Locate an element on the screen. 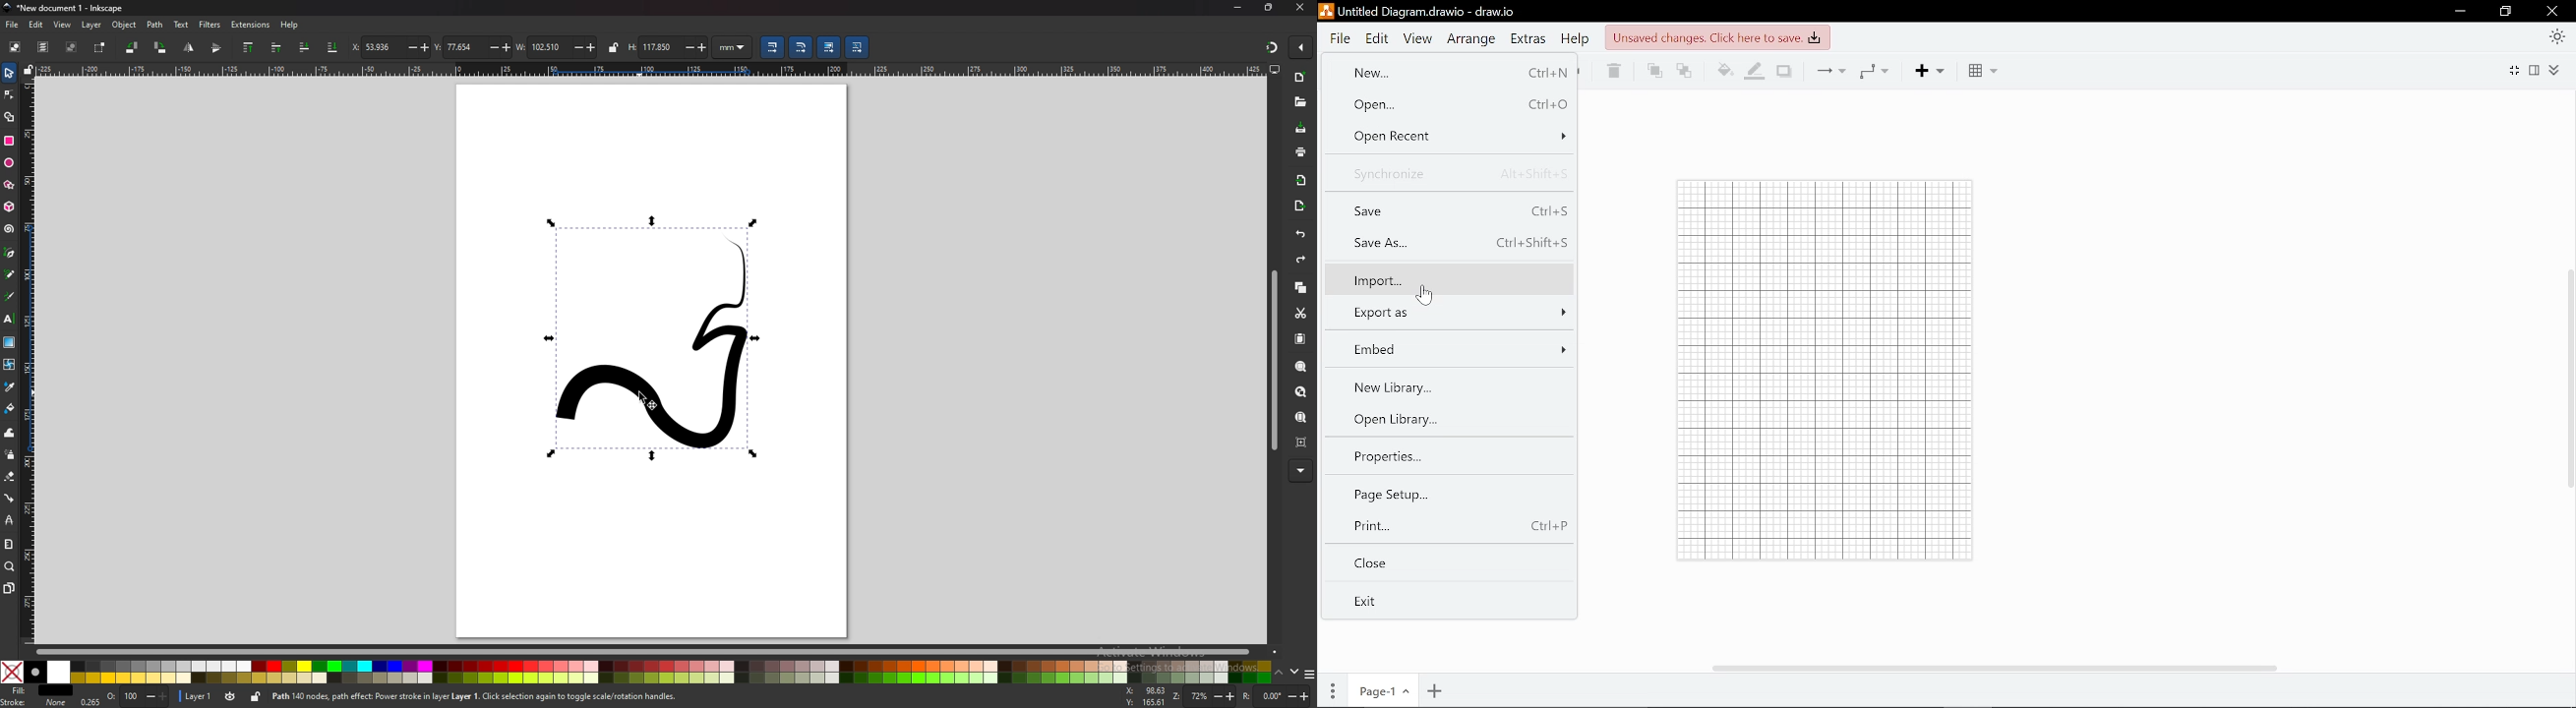 The image size is (2576, 728). down is located at coordinates (1296, 672).